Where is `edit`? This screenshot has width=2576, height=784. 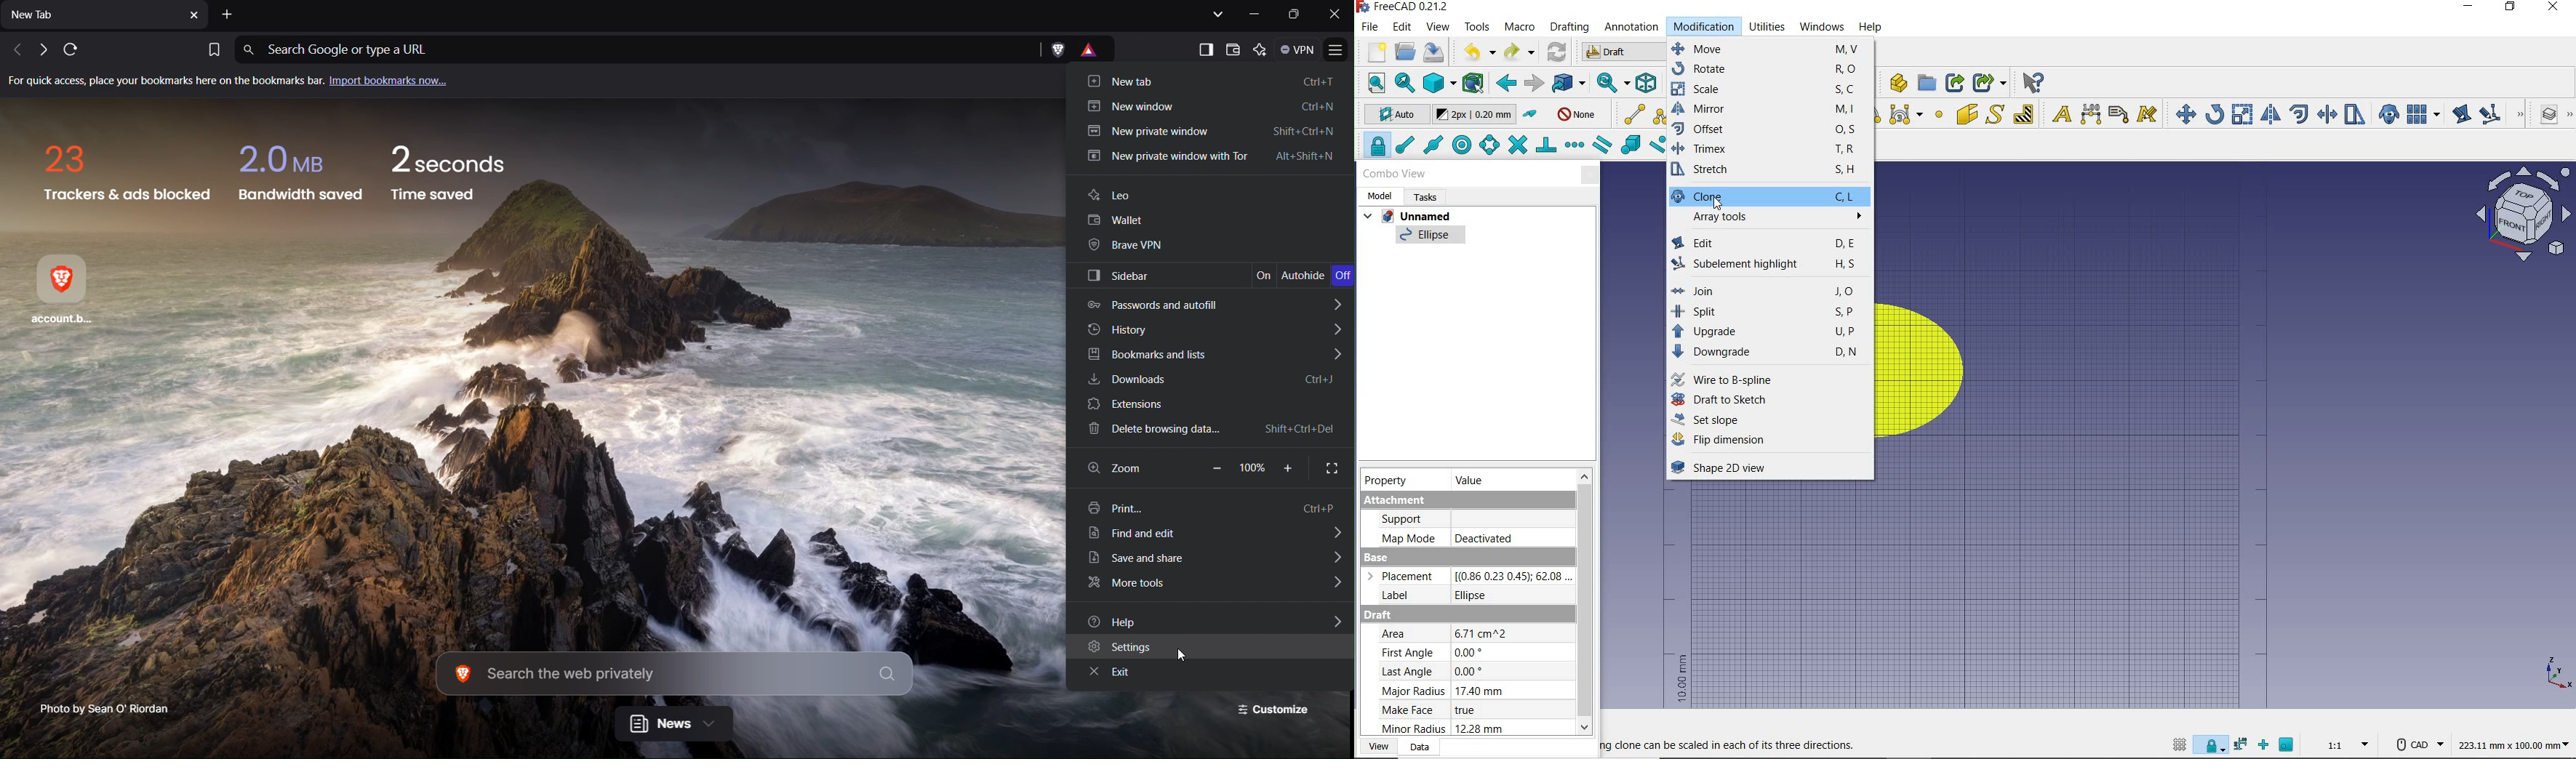 edit is located at coordinates (2460, 113).